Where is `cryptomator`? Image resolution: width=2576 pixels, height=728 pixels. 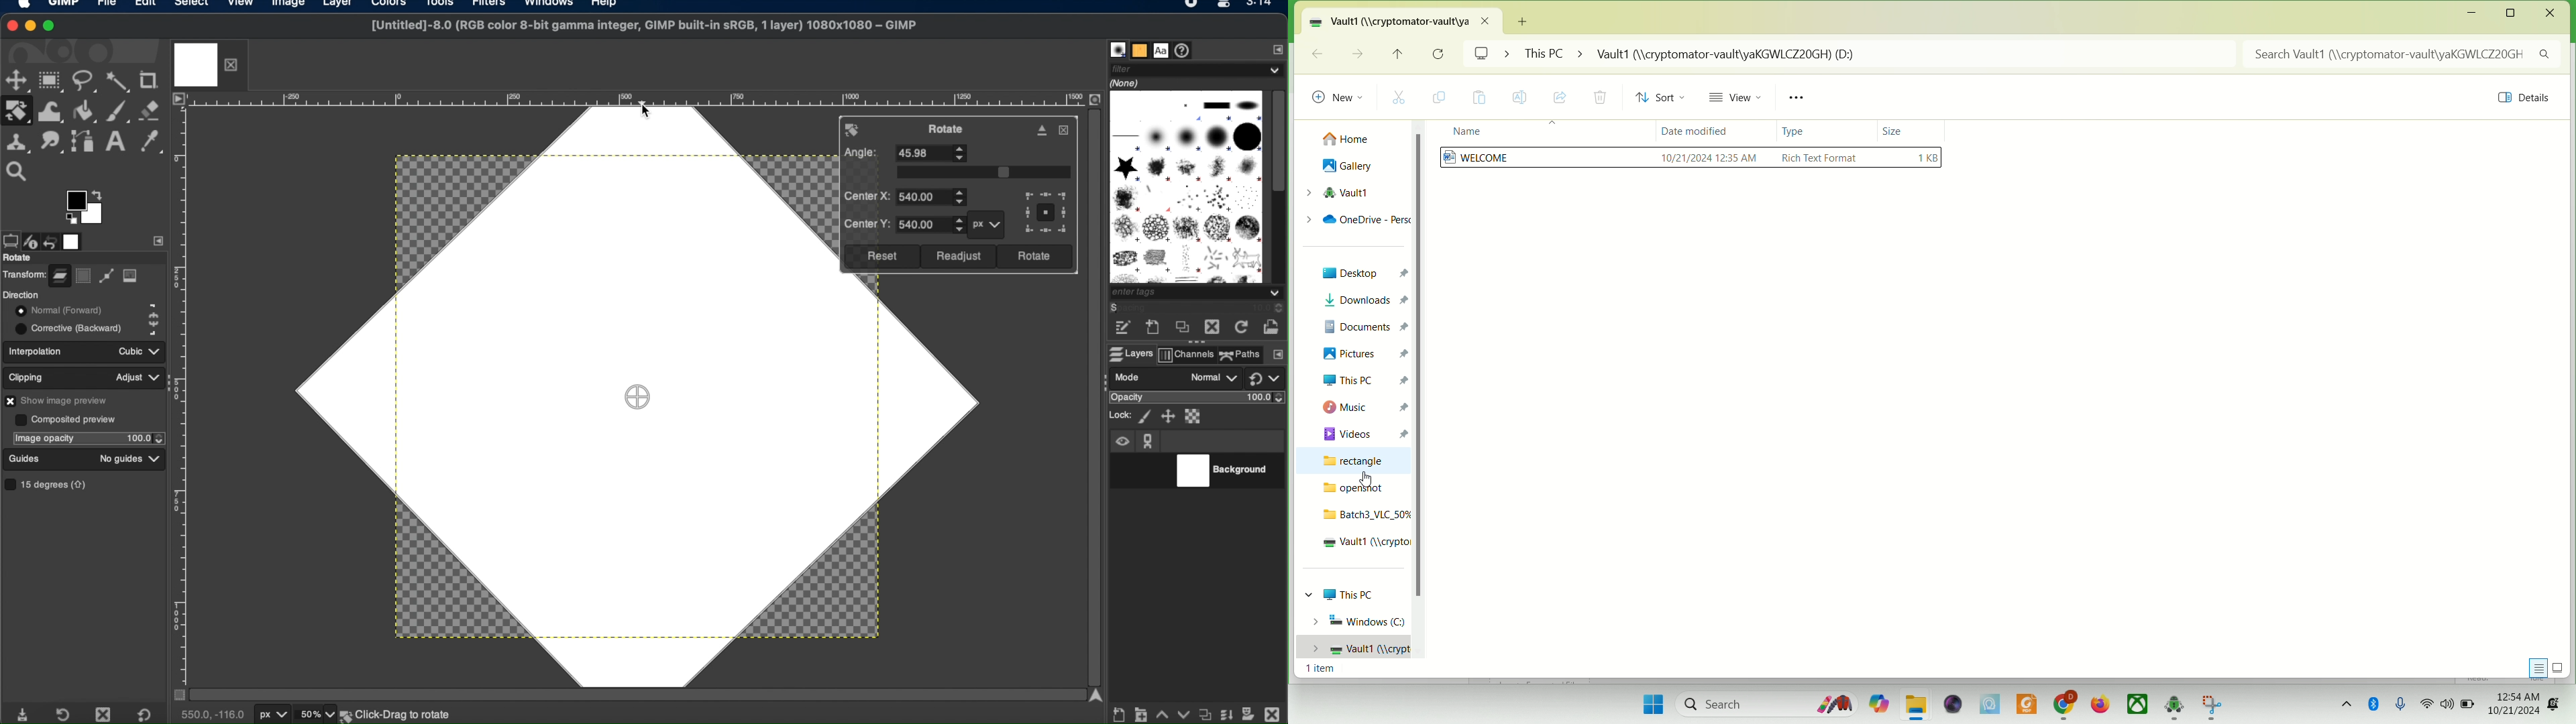 cryptomator is located at coordinates (2174, 705).